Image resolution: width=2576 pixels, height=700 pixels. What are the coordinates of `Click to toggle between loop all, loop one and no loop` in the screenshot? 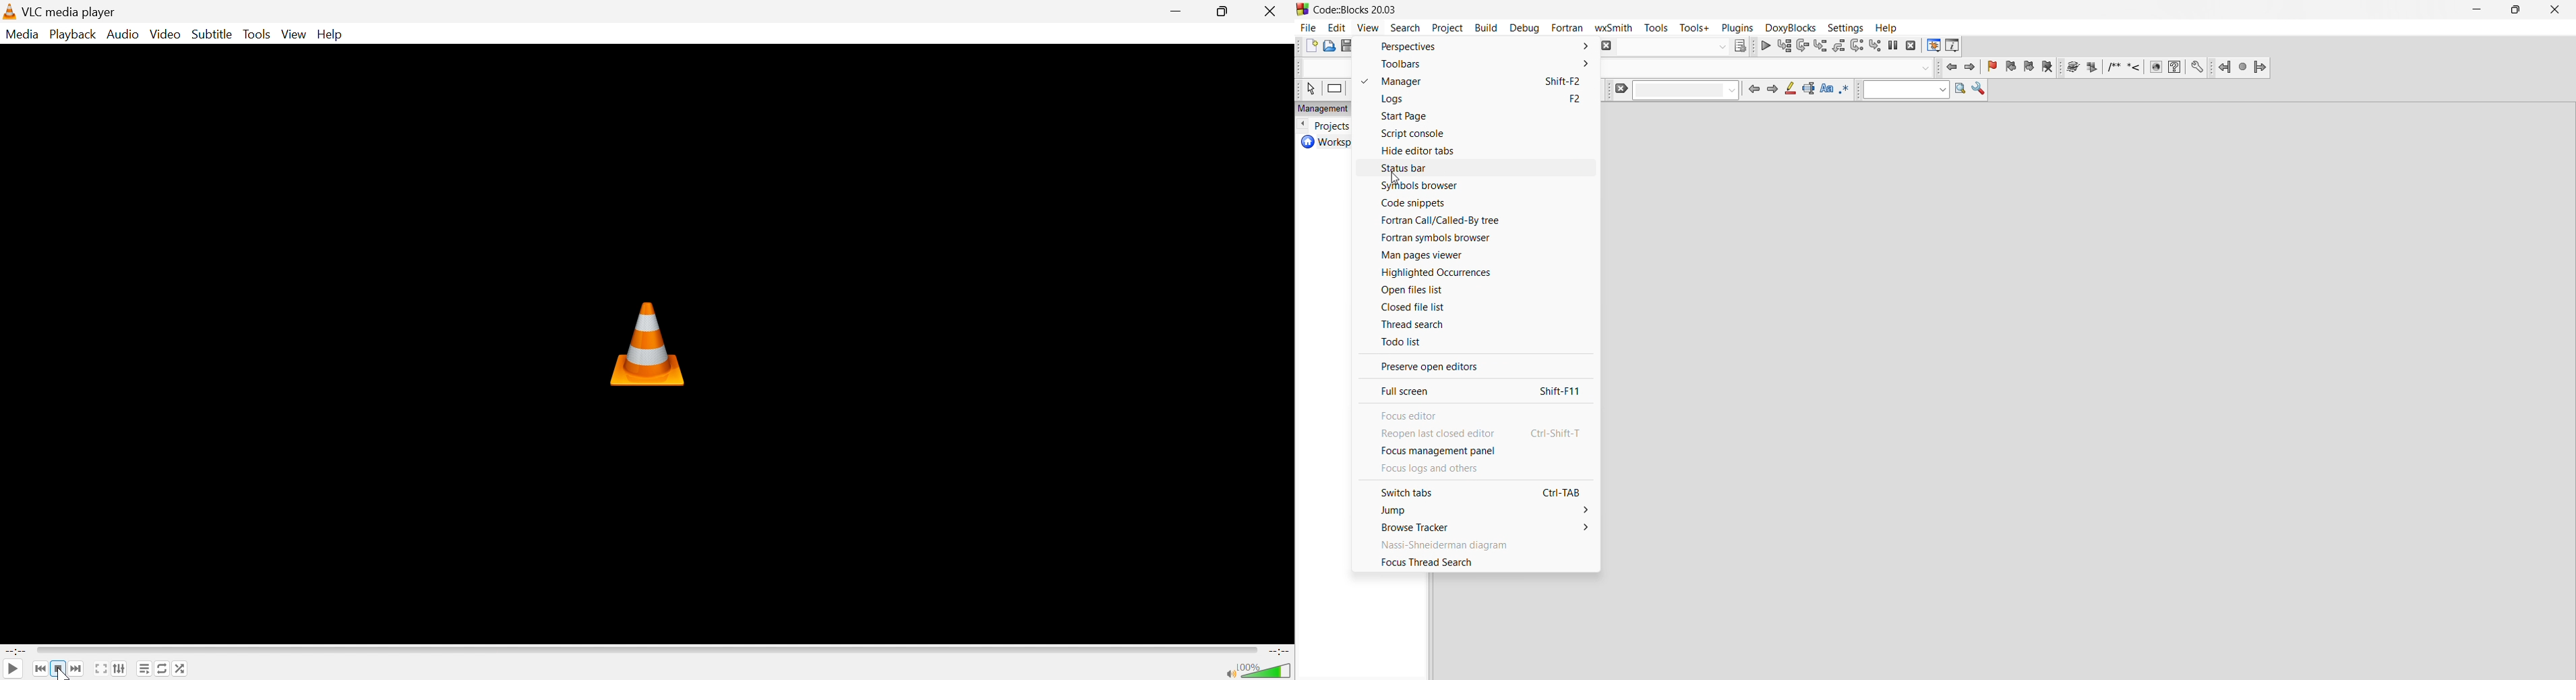 It's located at (162, 668).